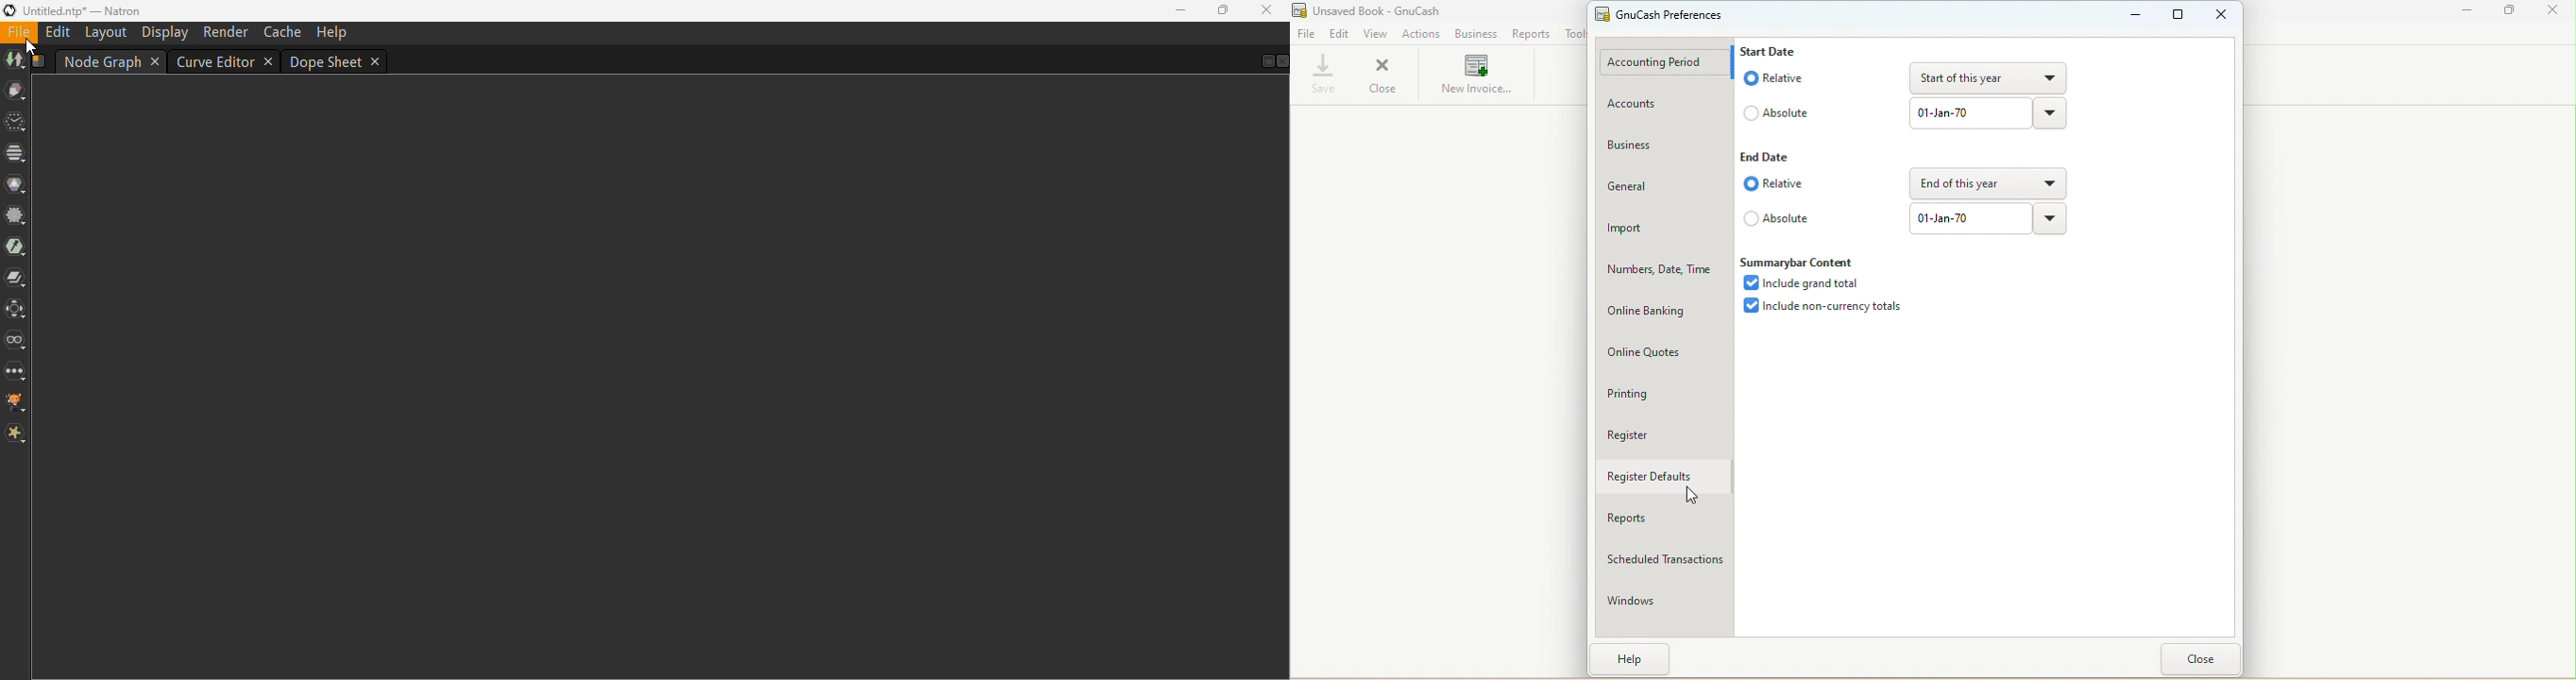  What do you see at coordinates (1982, 184) in the screenshot?
I see `Drop down` at bounding box center [1982, 184].